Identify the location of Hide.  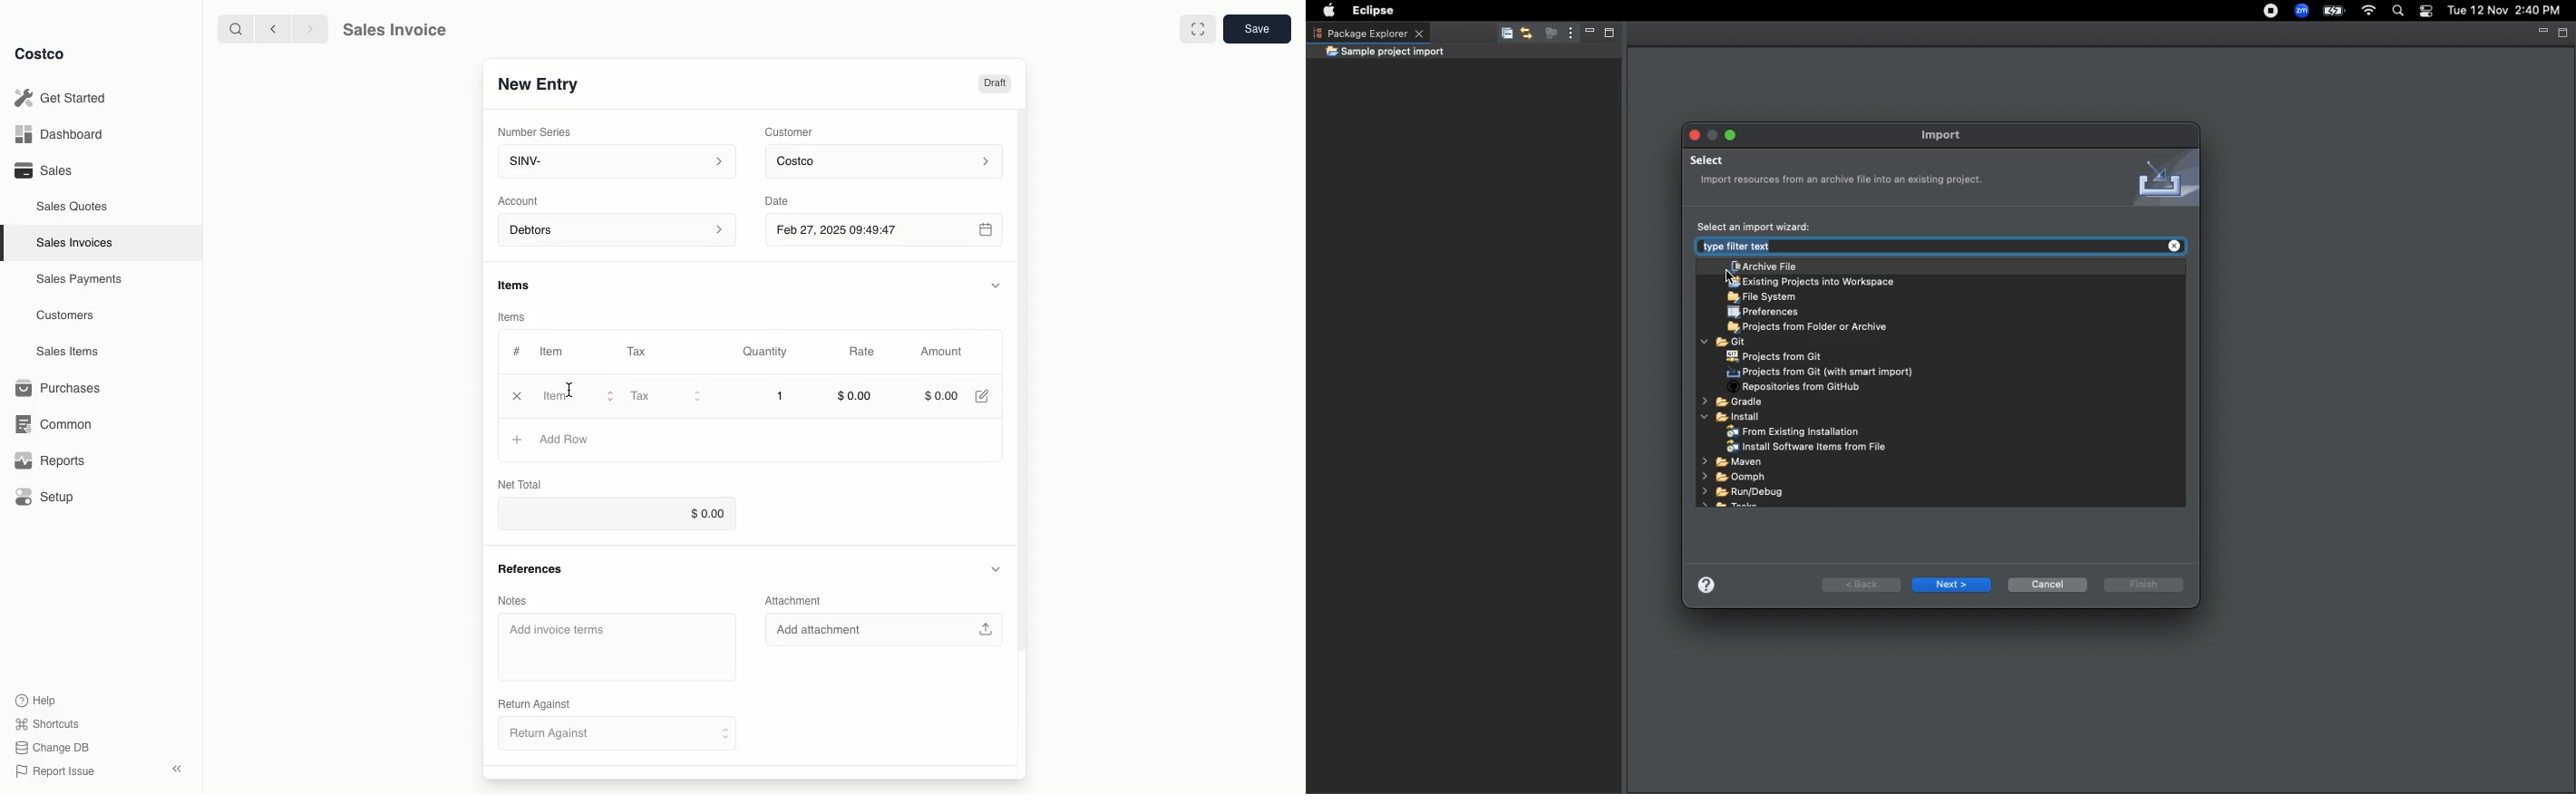
(996, 283).